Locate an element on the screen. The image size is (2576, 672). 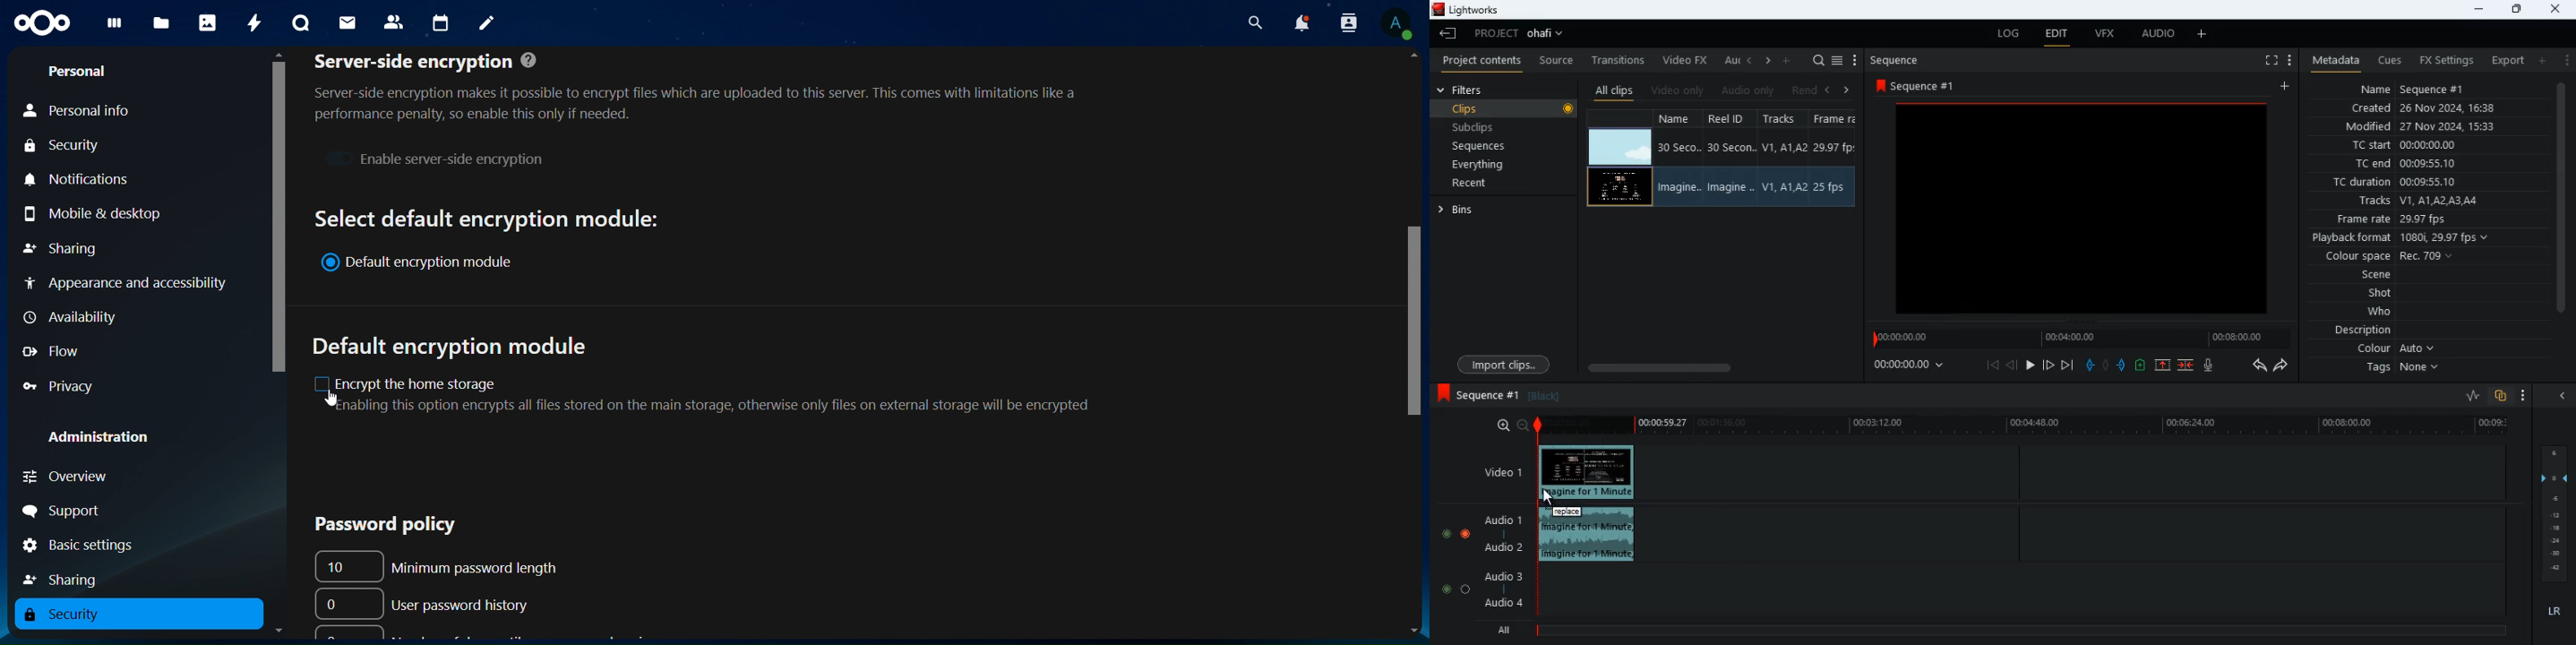
text is located at coordinates (488, 217).